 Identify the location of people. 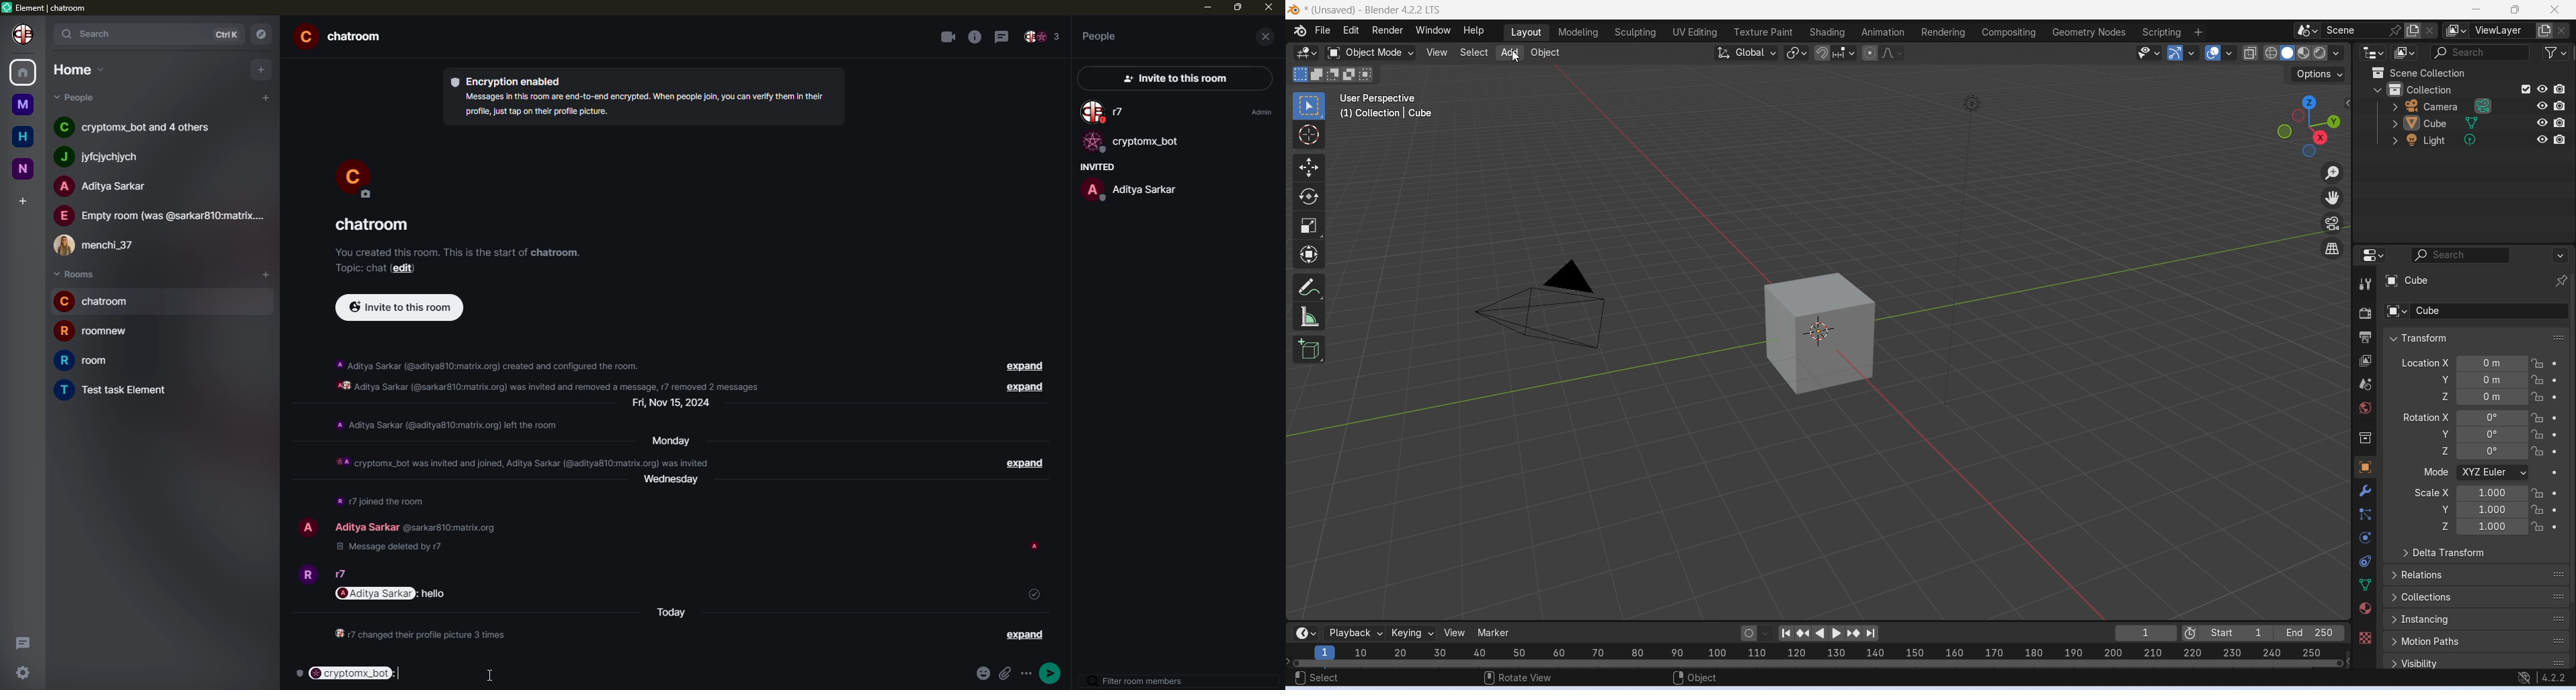
(344, 574).